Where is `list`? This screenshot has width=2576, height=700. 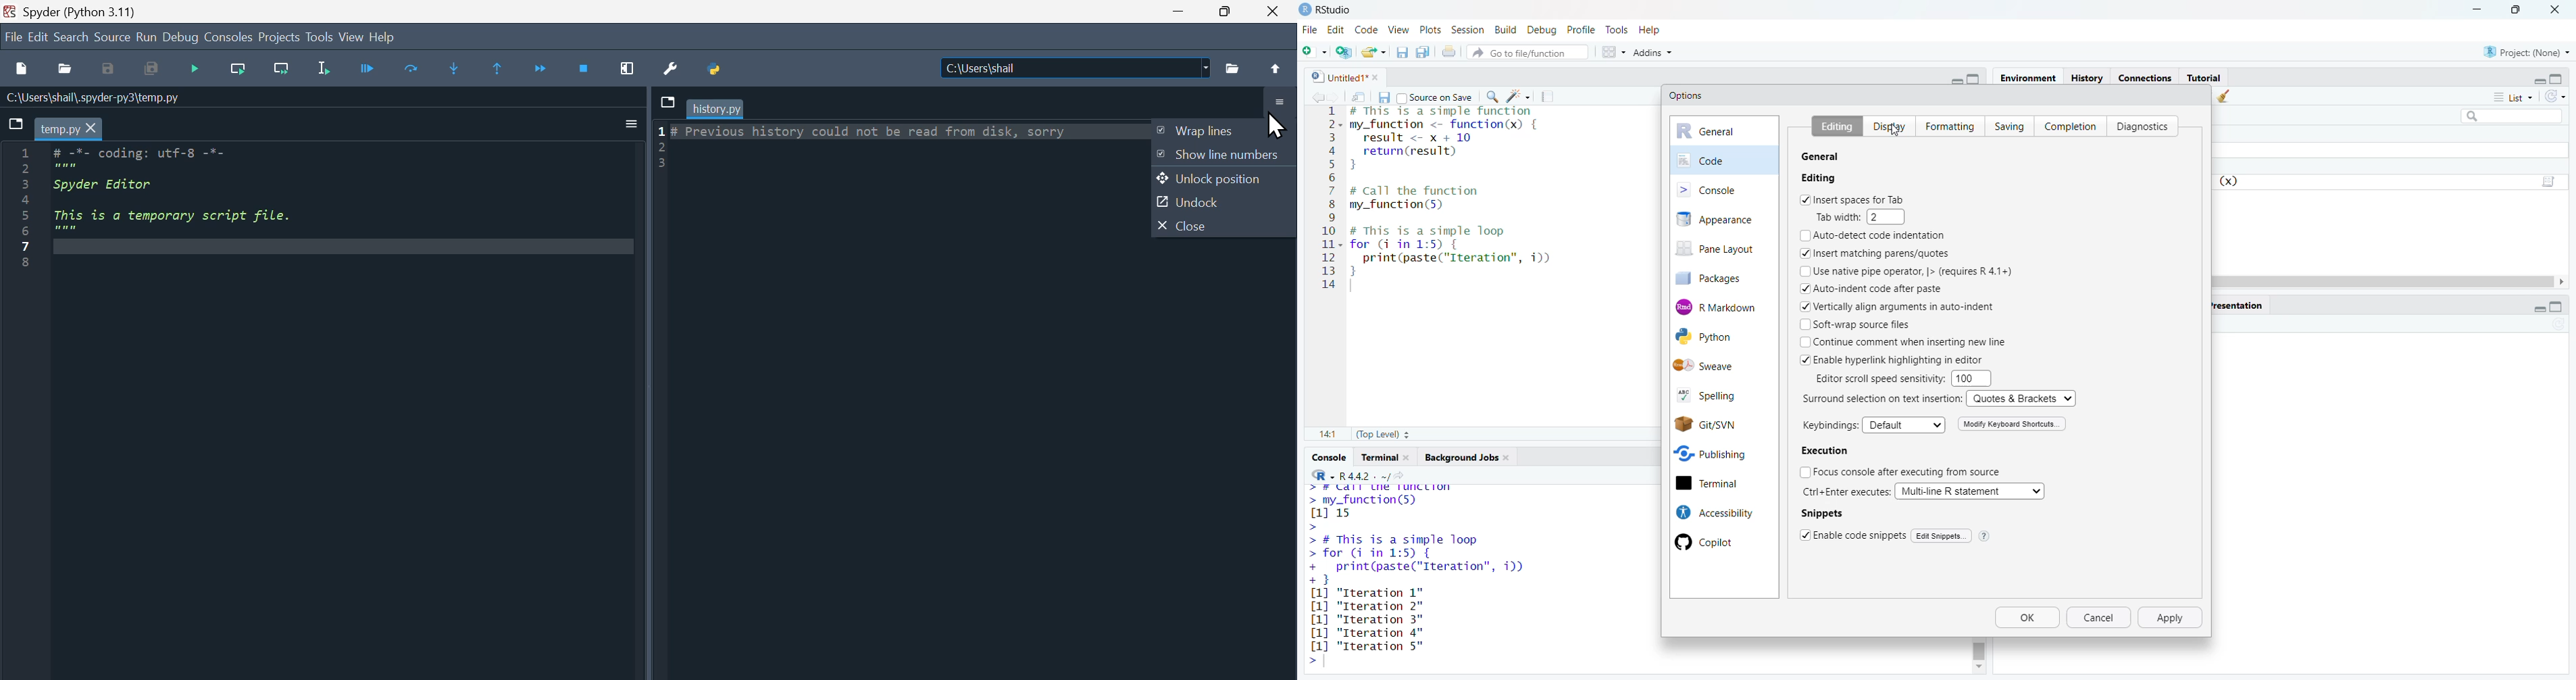
list is located at coordinates (2512, 99).